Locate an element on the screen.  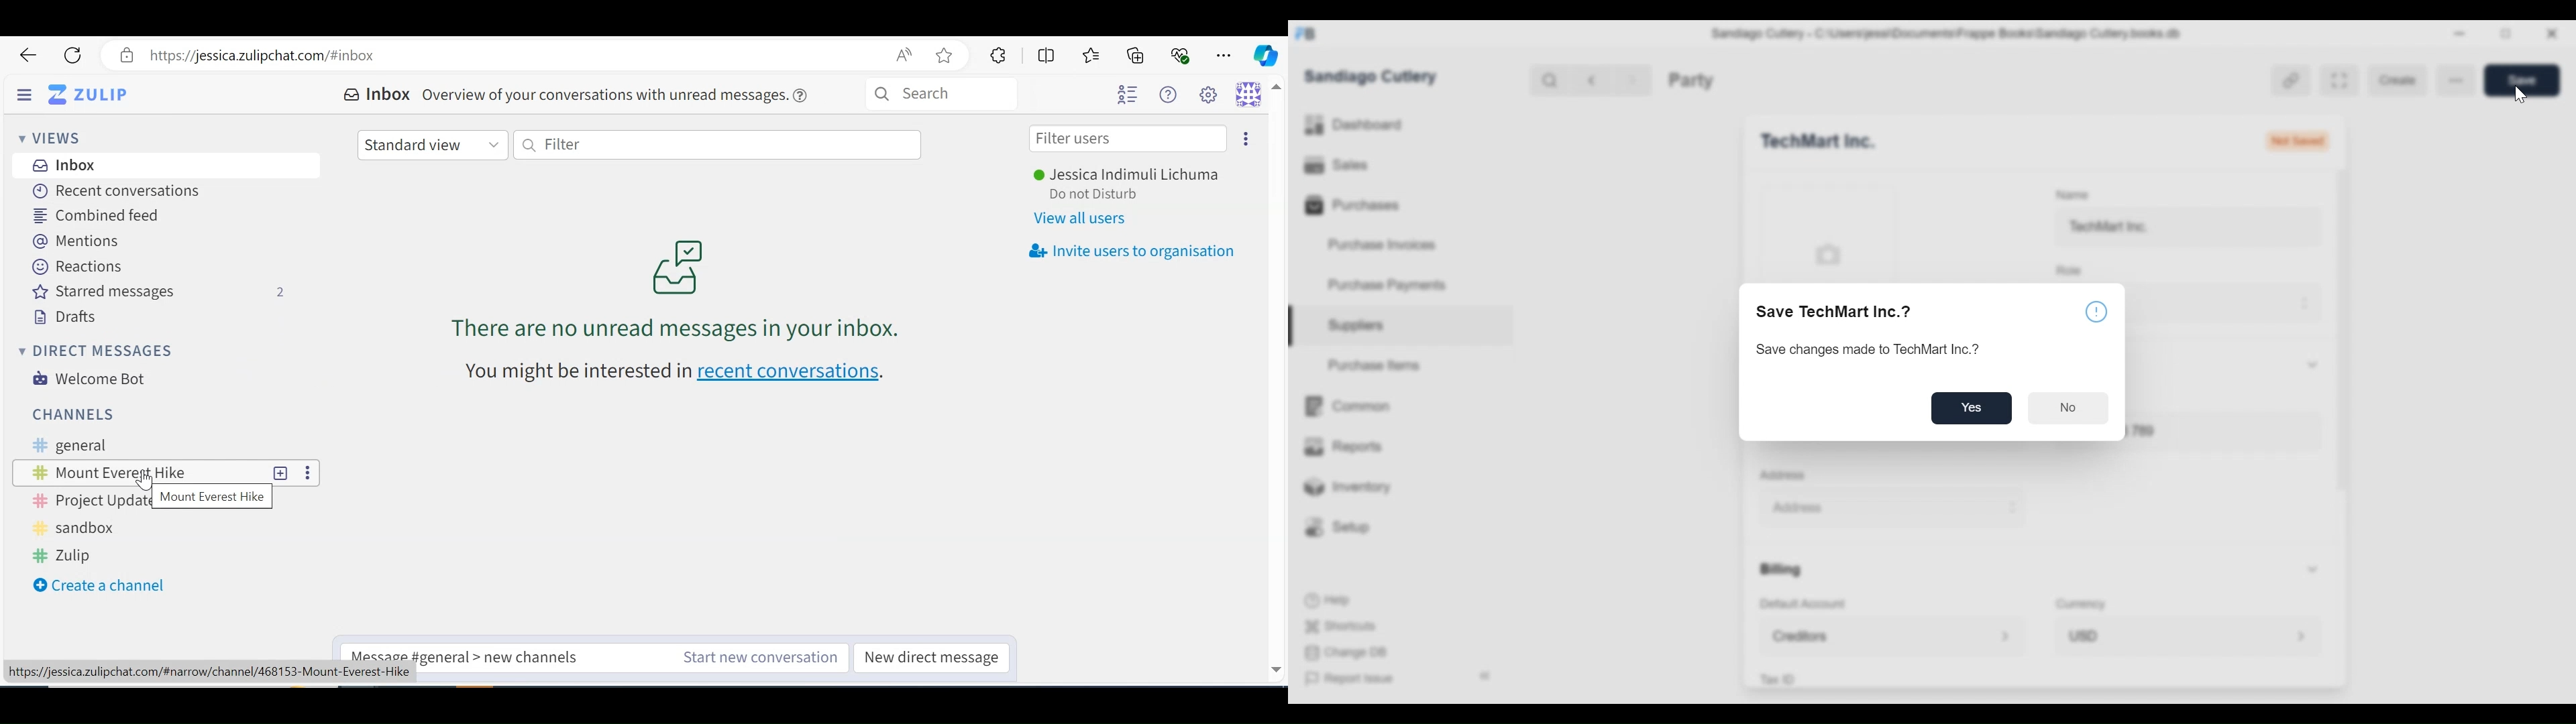
icon is located at coordinates (2096, 311).